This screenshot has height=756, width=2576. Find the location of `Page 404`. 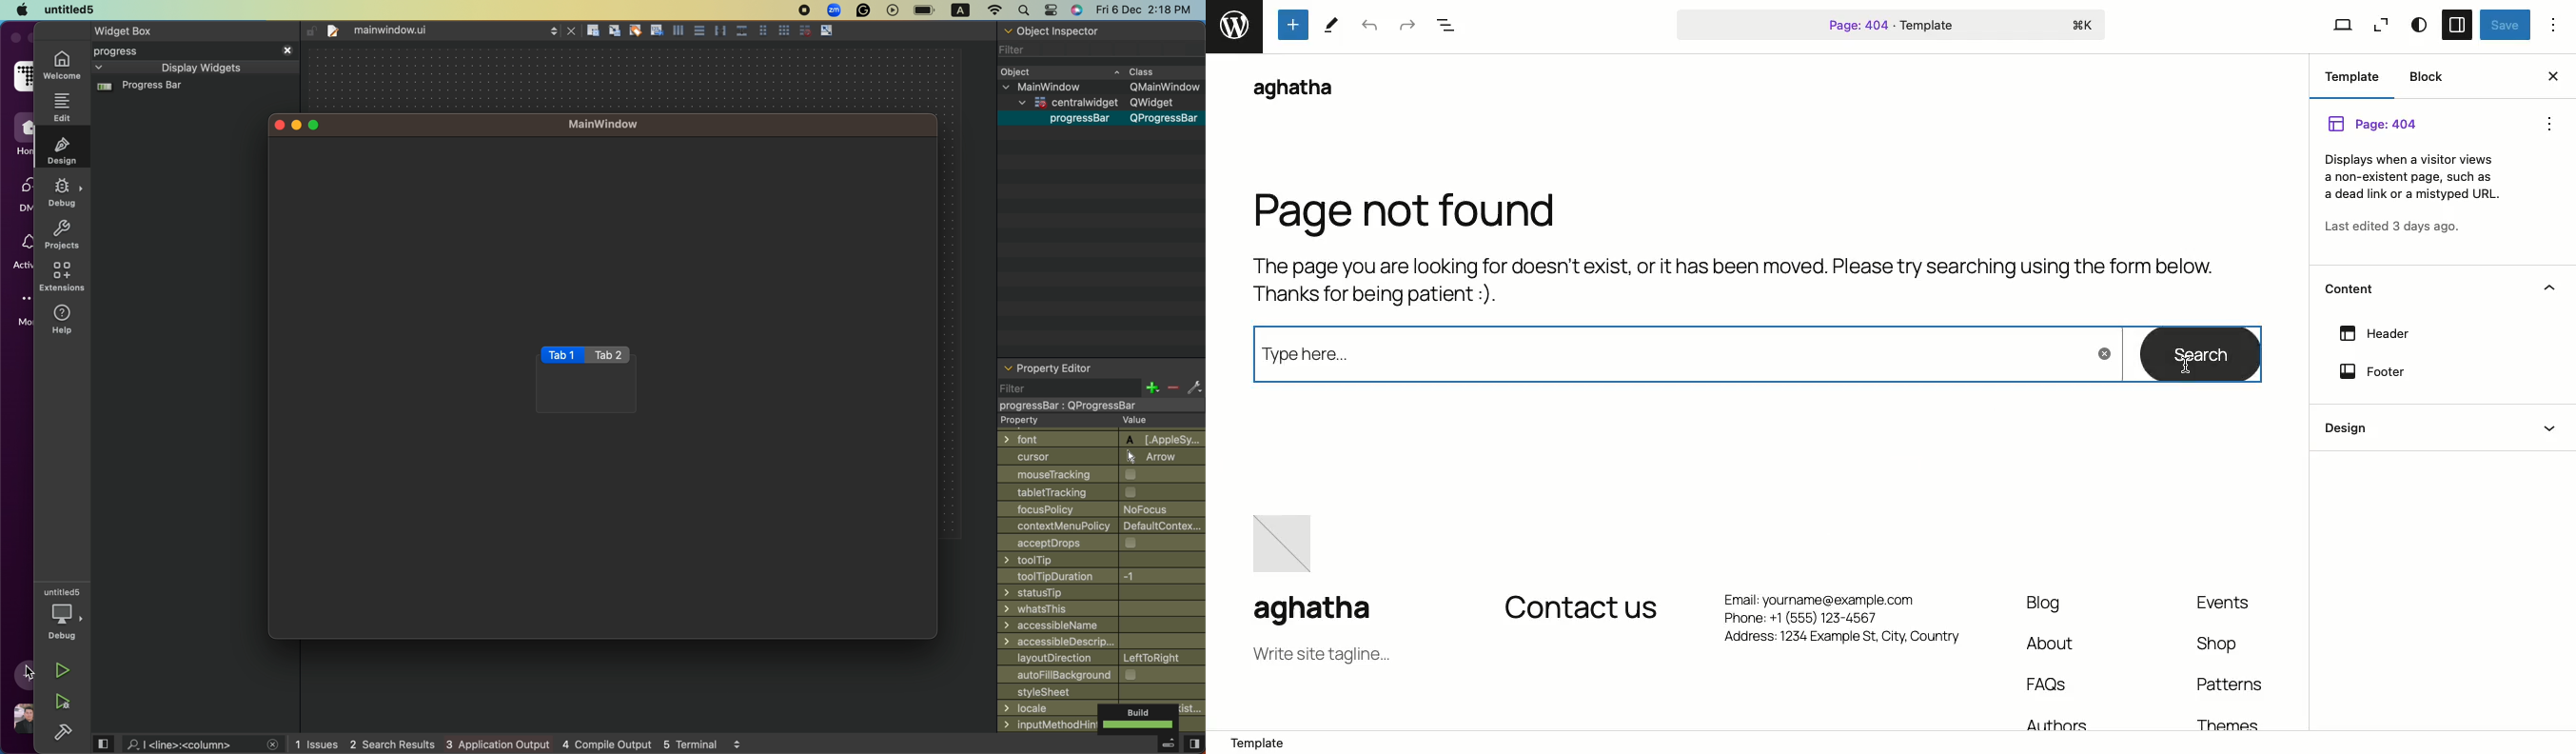

Page 404 is located at coordinates (2418, 127).